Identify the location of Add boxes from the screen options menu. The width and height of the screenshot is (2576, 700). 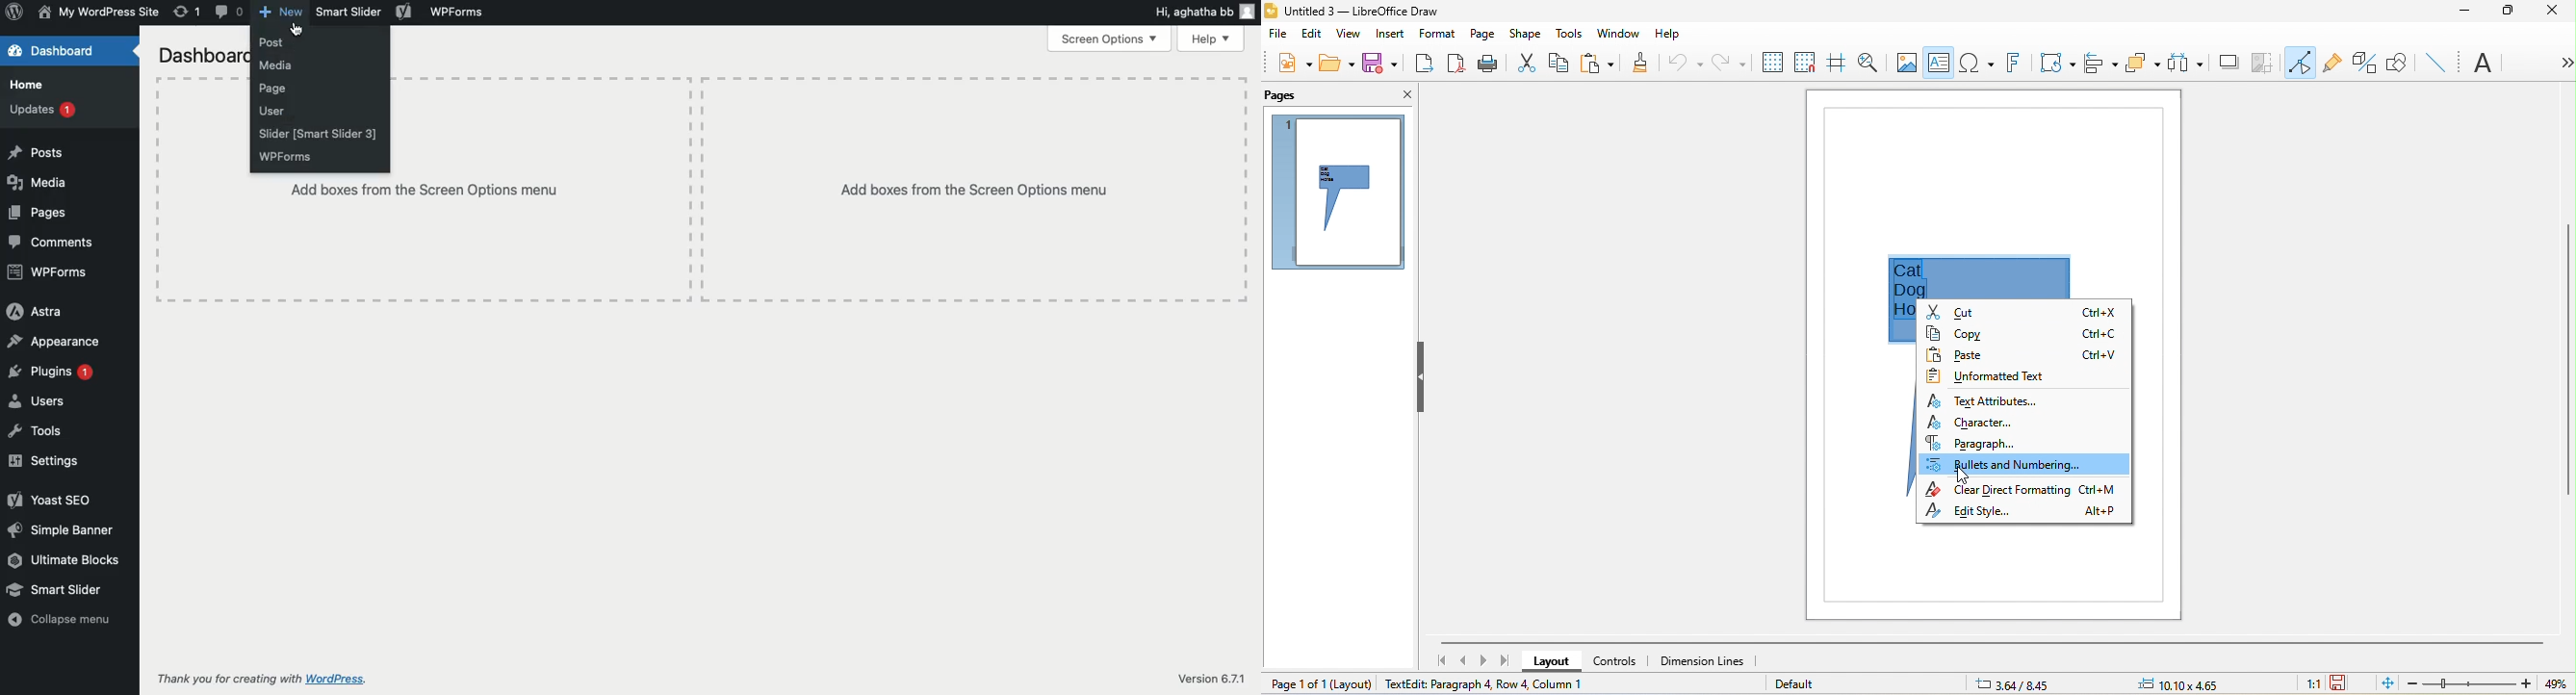
(978, 190).